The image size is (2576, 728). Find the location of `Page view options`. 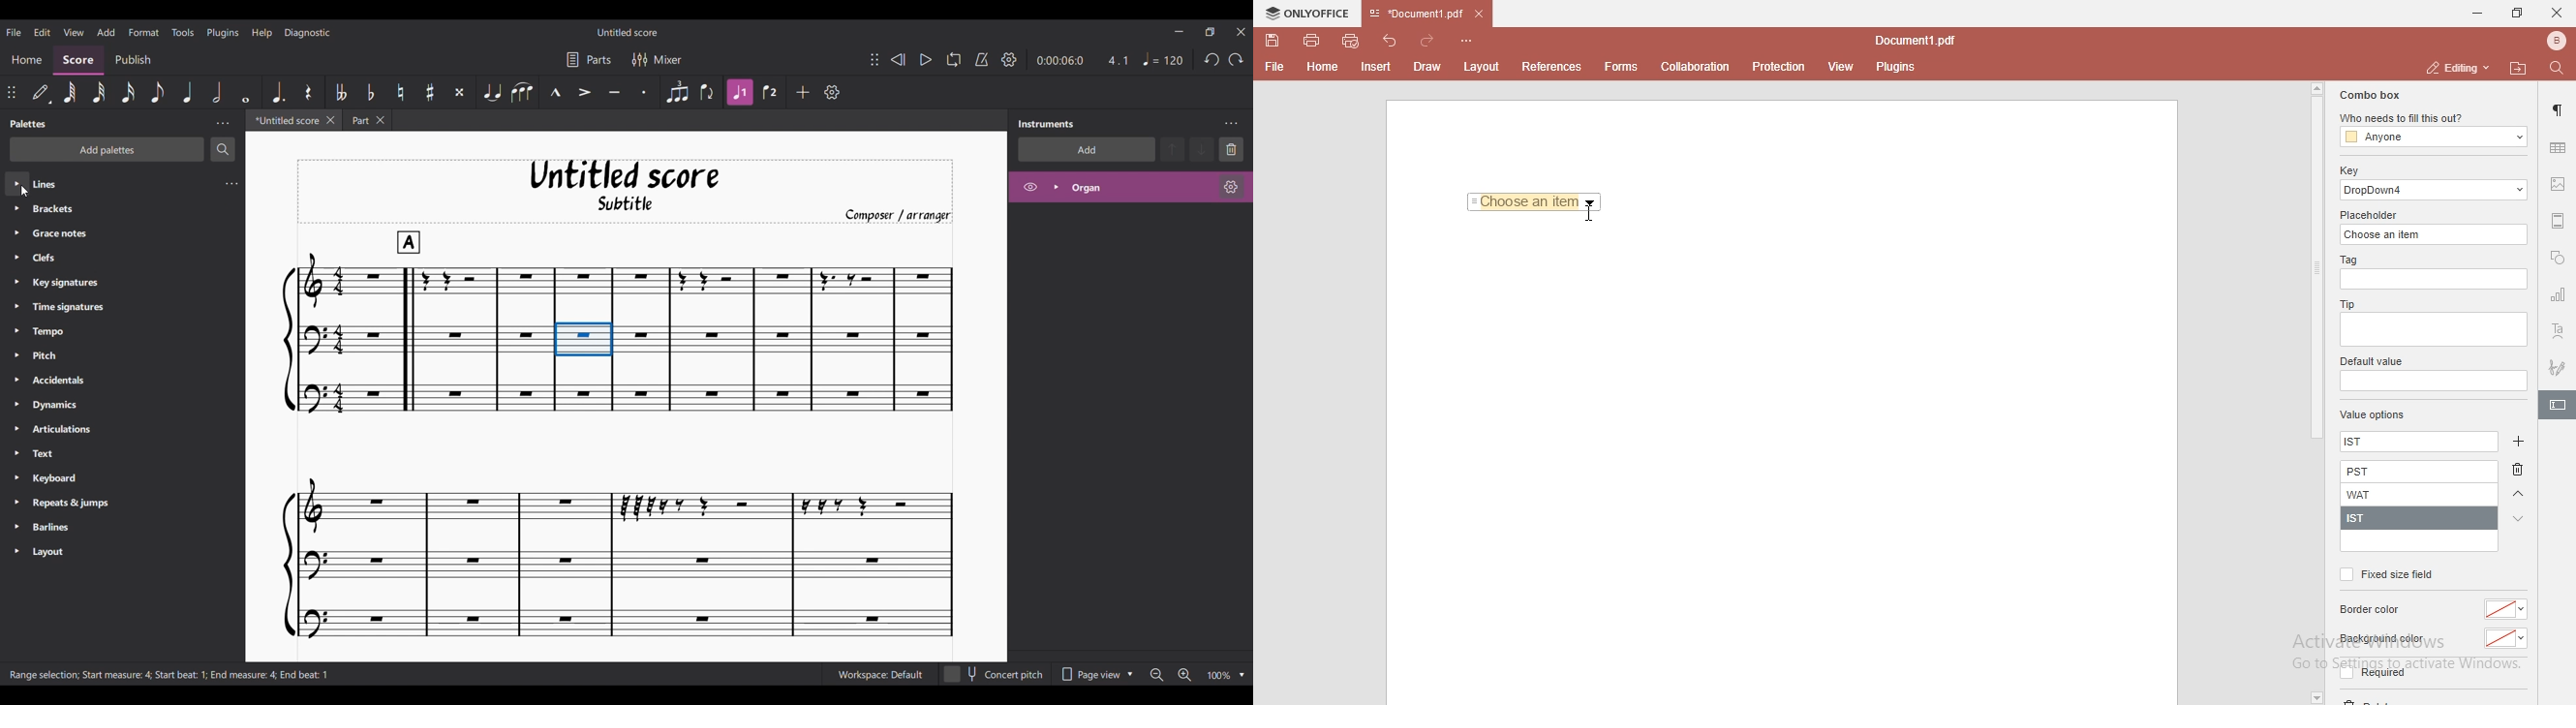

Page view options is located at coordinates (1095, 674).